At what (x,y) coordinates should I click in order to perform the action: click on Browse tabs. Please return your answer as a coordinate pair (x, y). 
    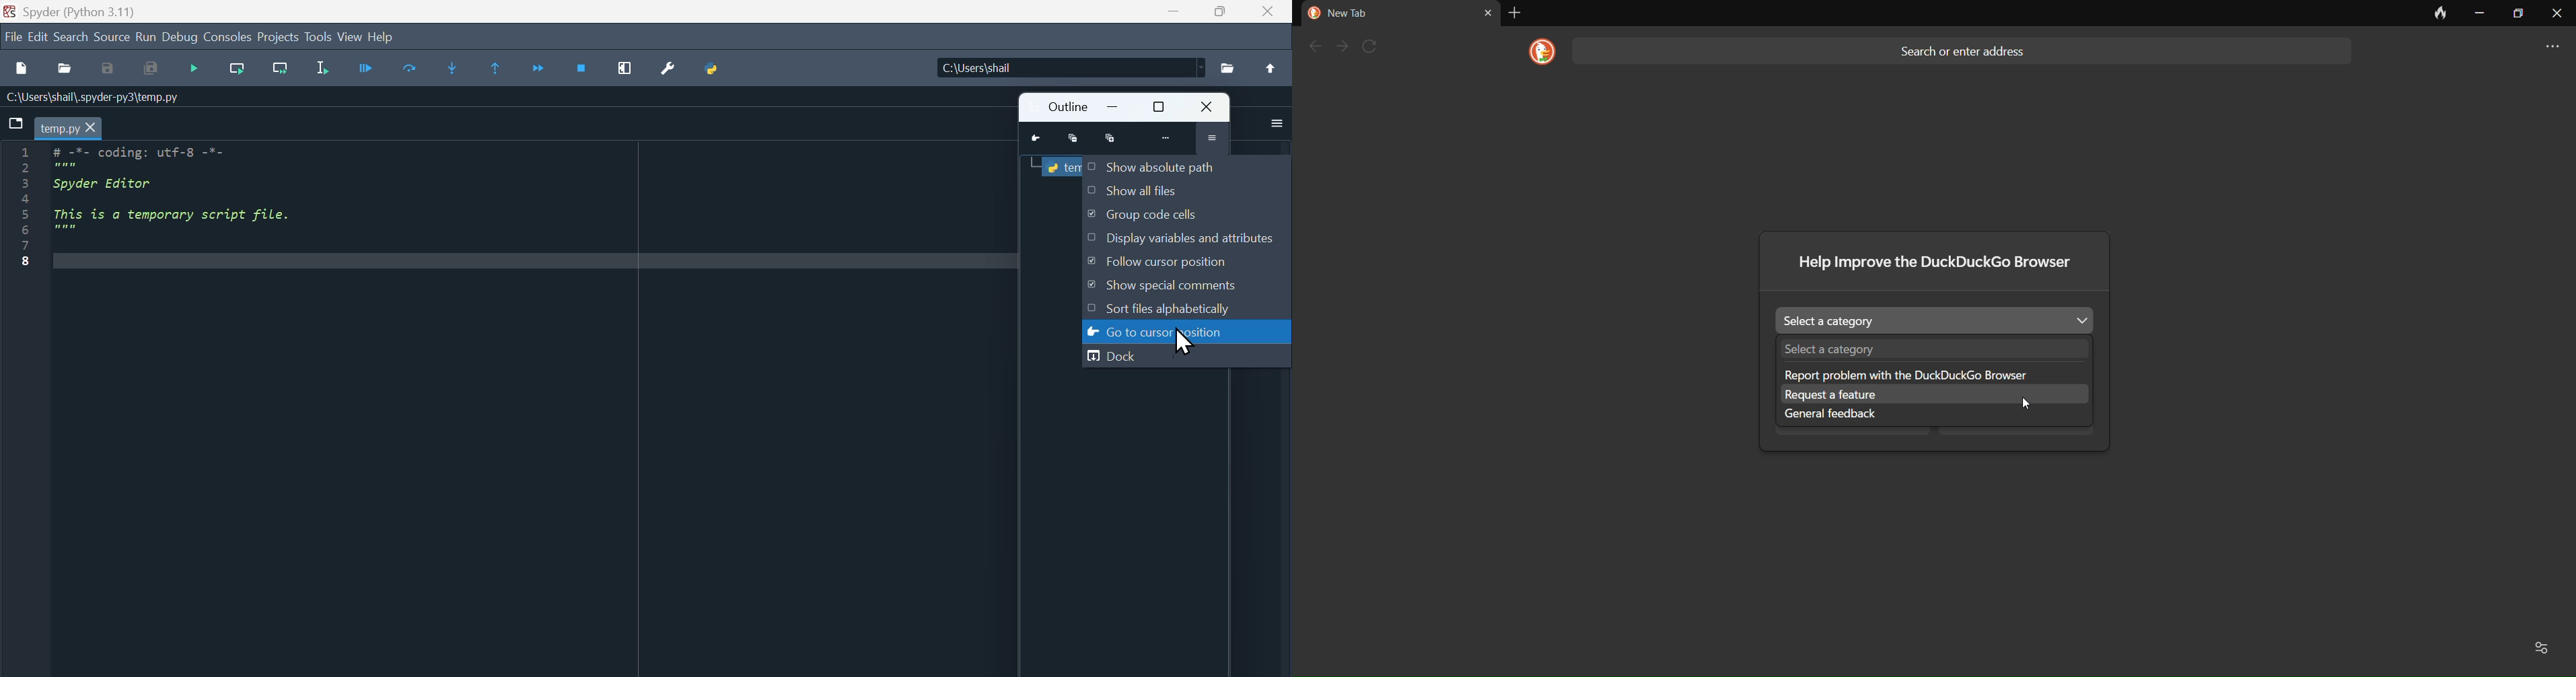
    Looking at the image, I should click on (15, 123).